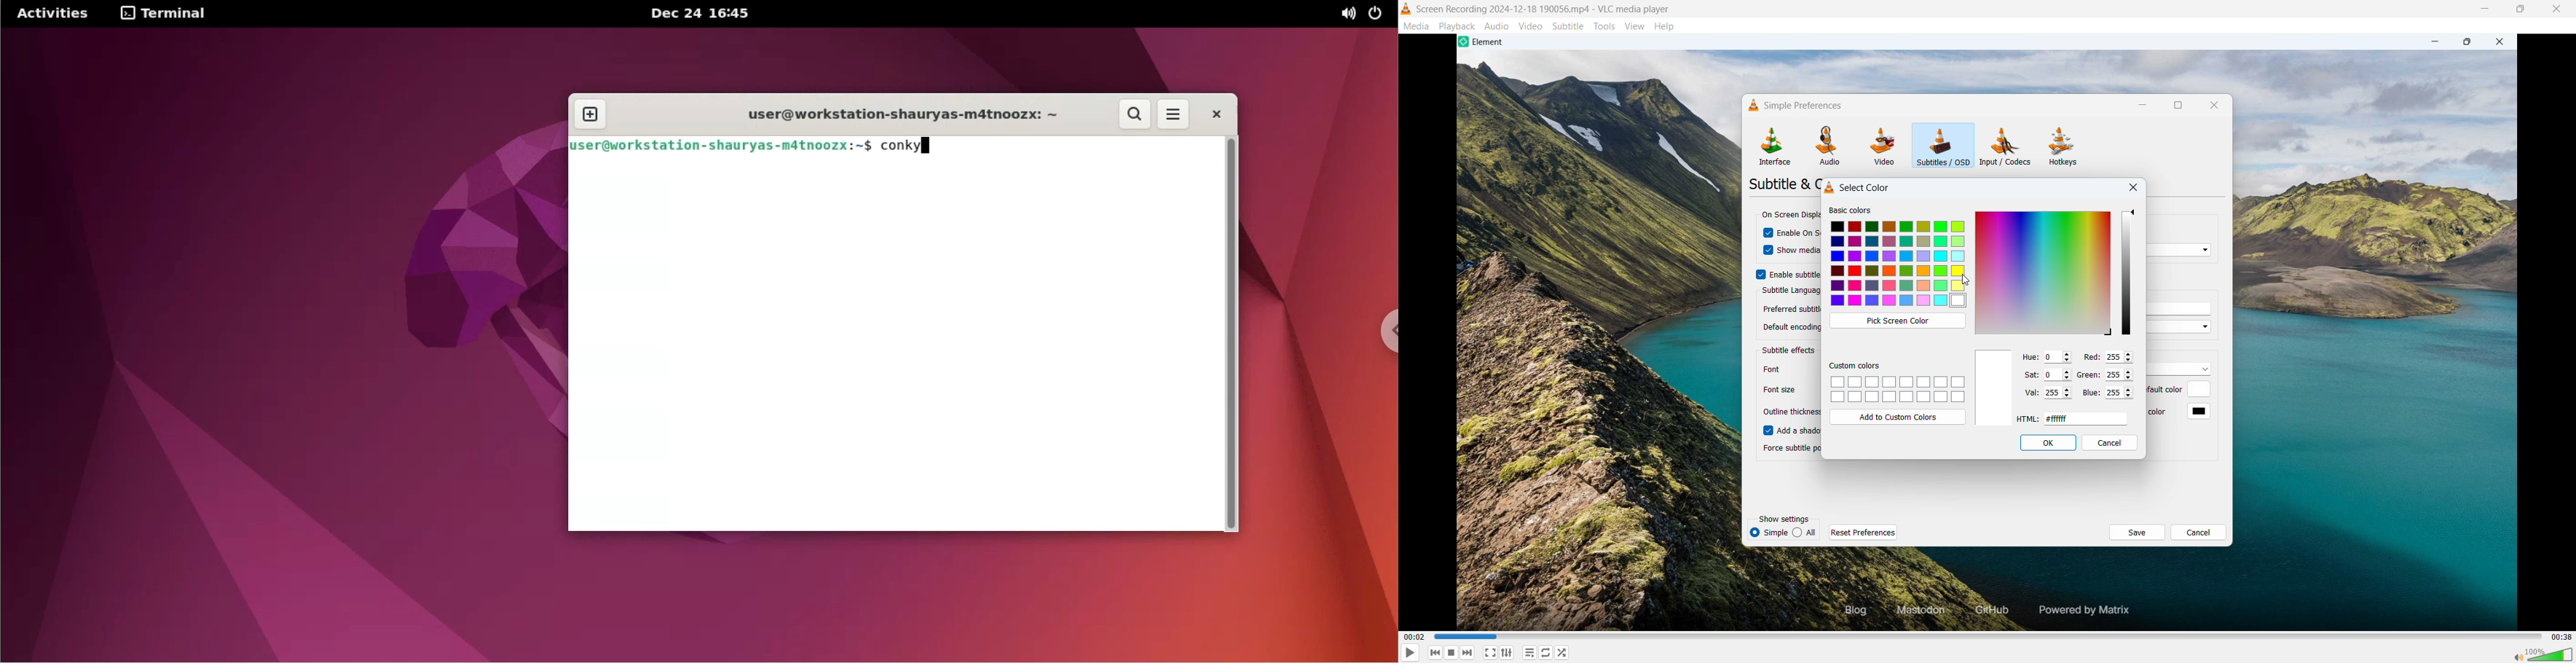 The height and width of the screenshot is (672, 2576). I want to click on Show settings, so click(1784, 519).